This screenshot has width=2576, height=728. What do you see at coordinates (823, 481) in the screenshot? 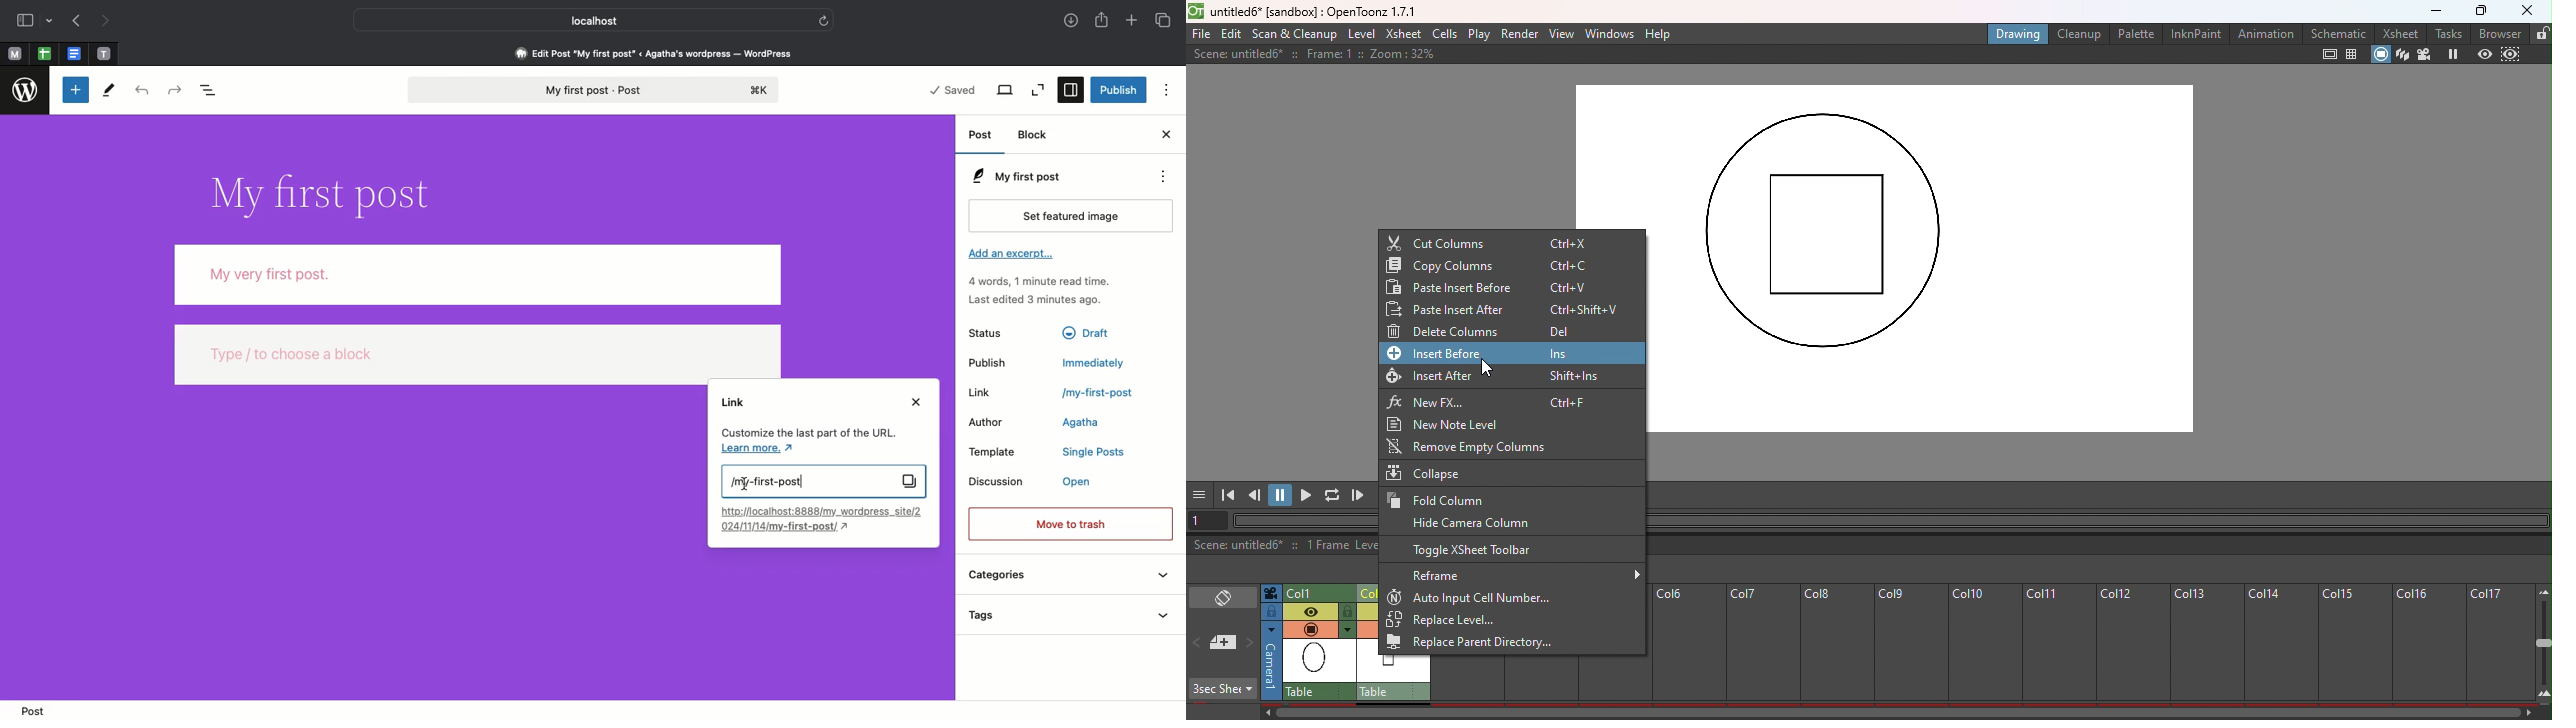
I see `My first post` at bounding box center [823, 481].